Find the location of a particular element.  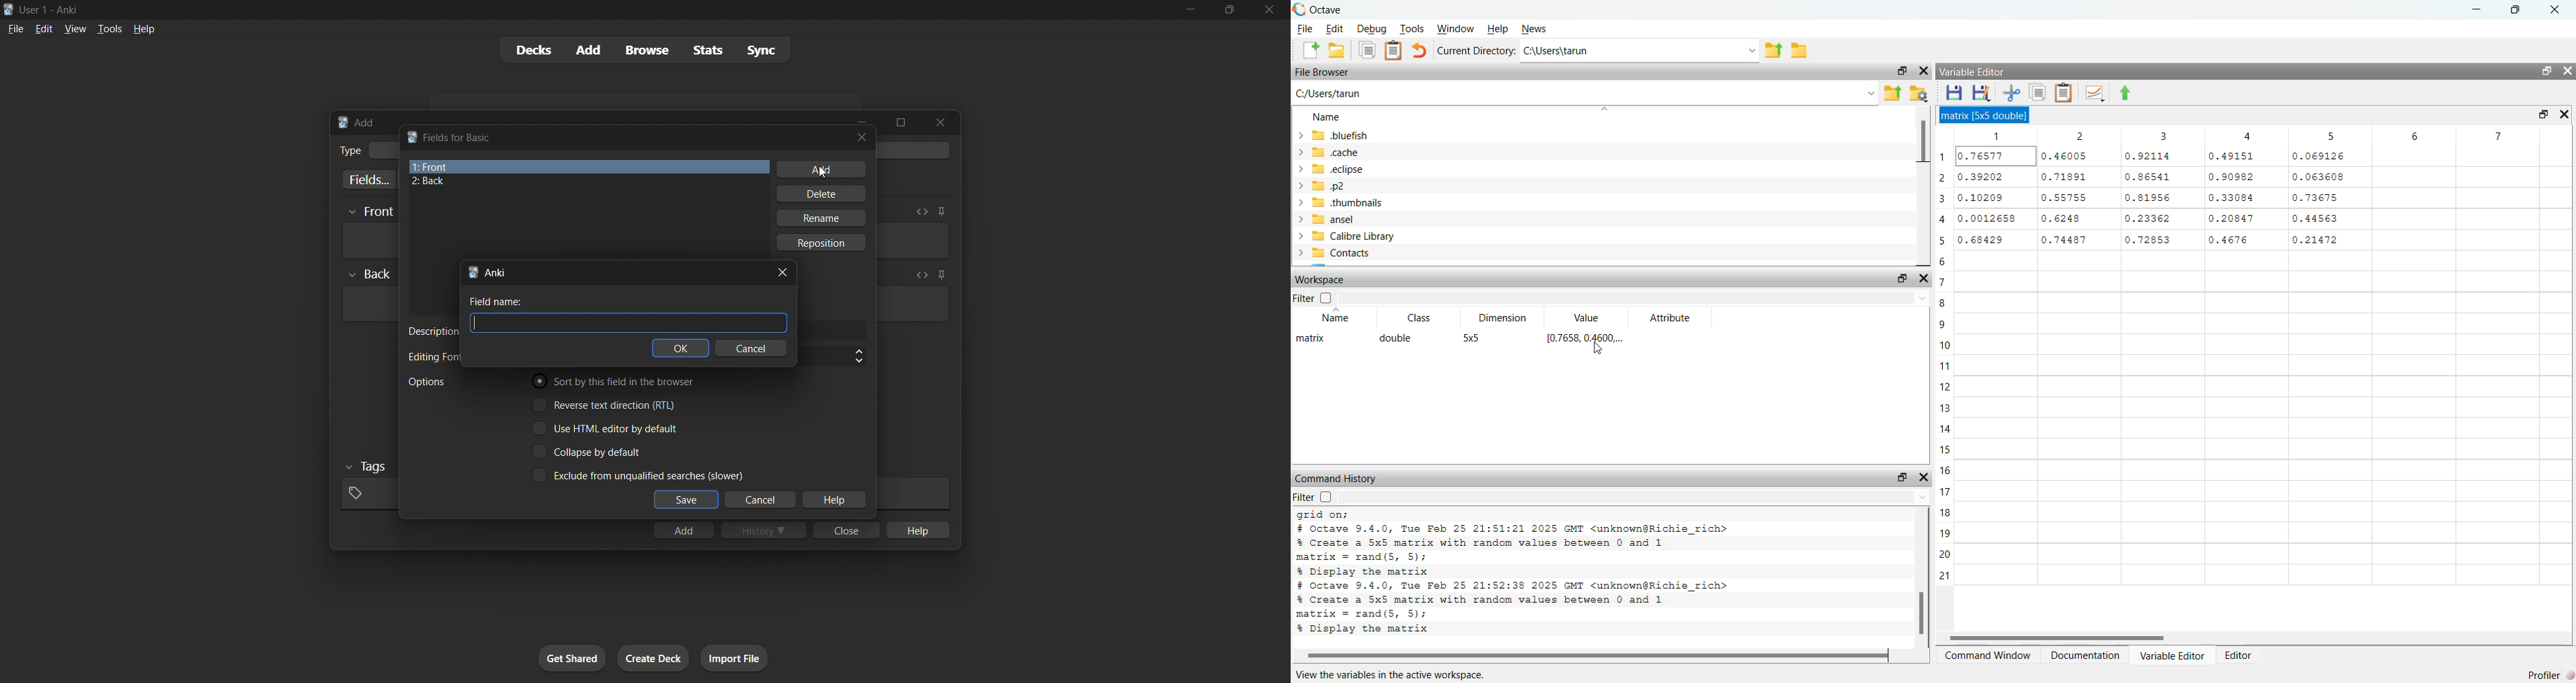

Anki logo is located at coordinates (9, 9).